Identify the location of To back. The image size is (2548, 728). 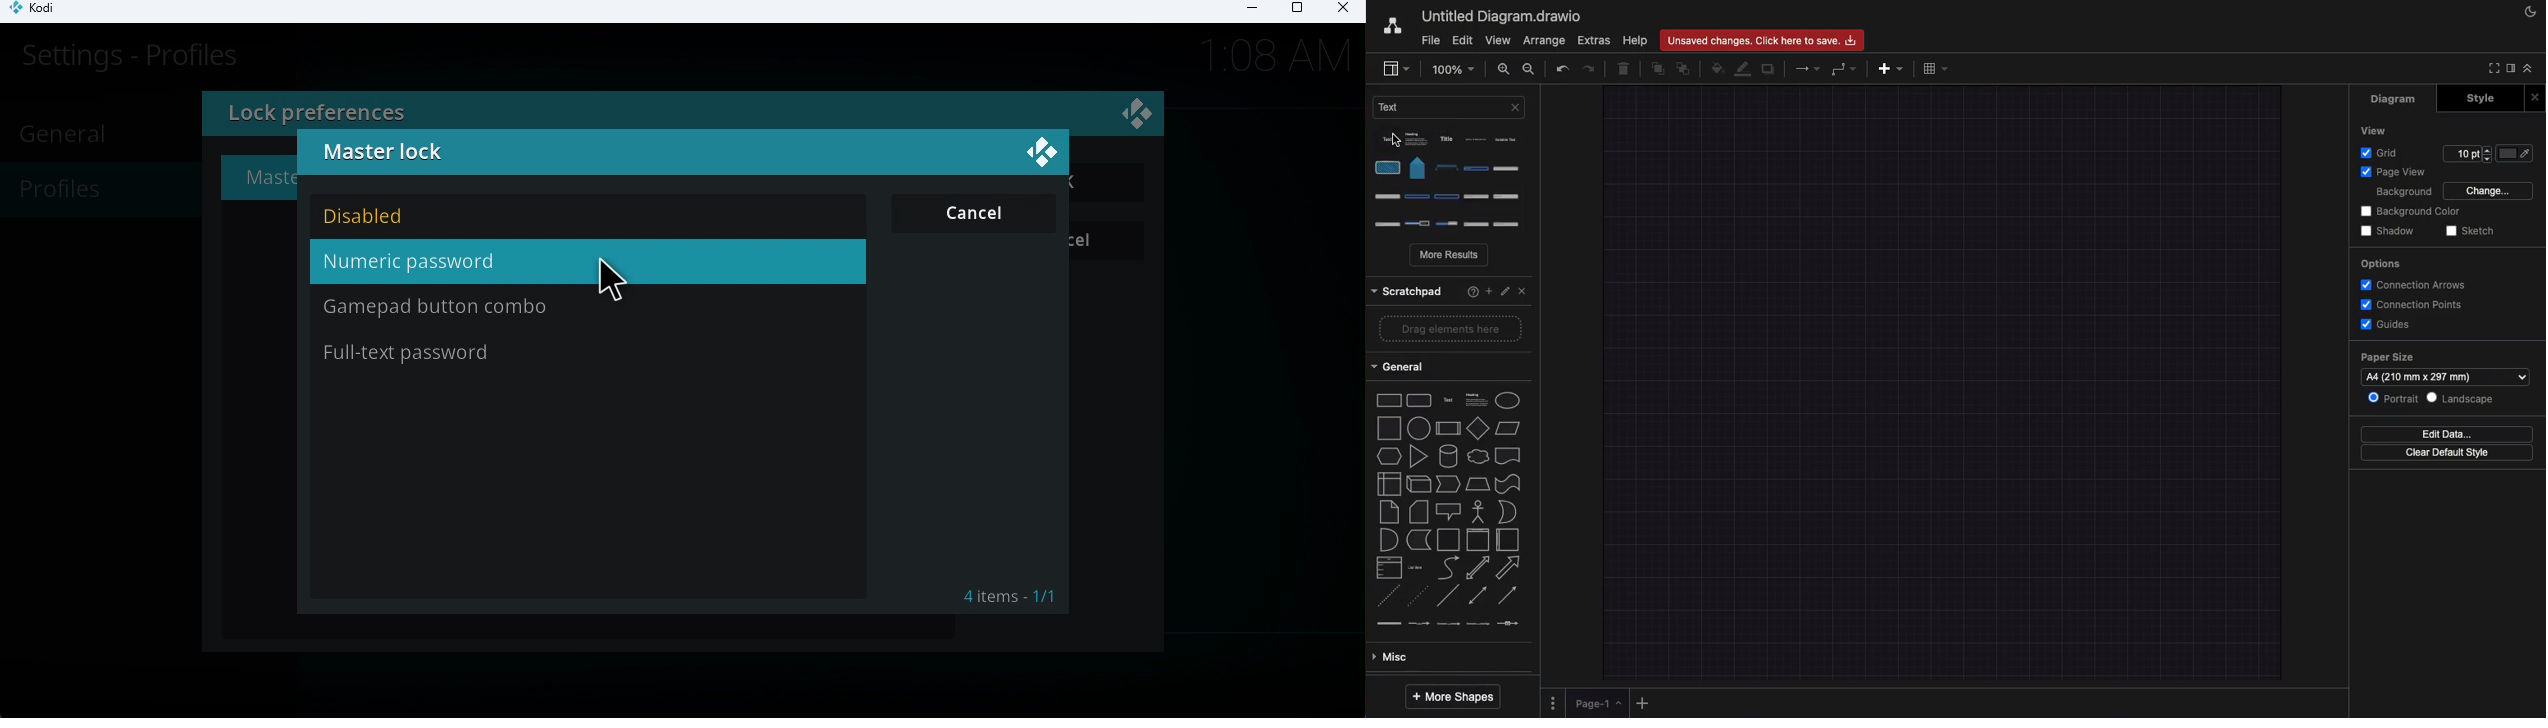
(1685, 68).